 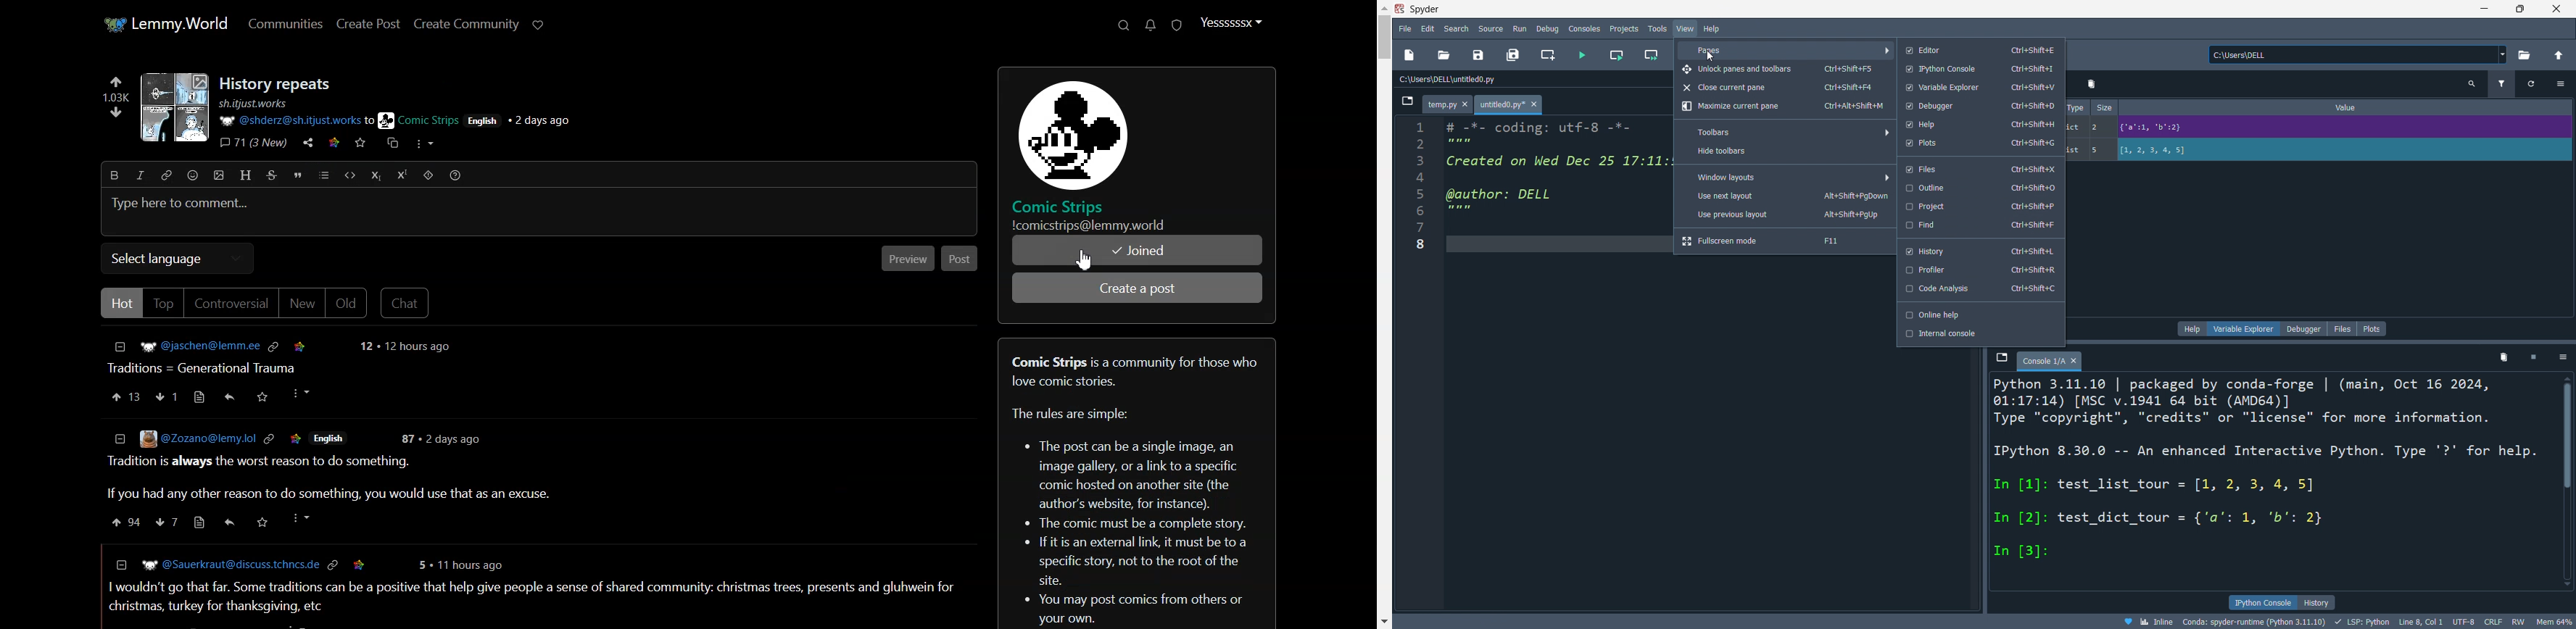 I want to click on close kernel, so click(x=2535, y=359).